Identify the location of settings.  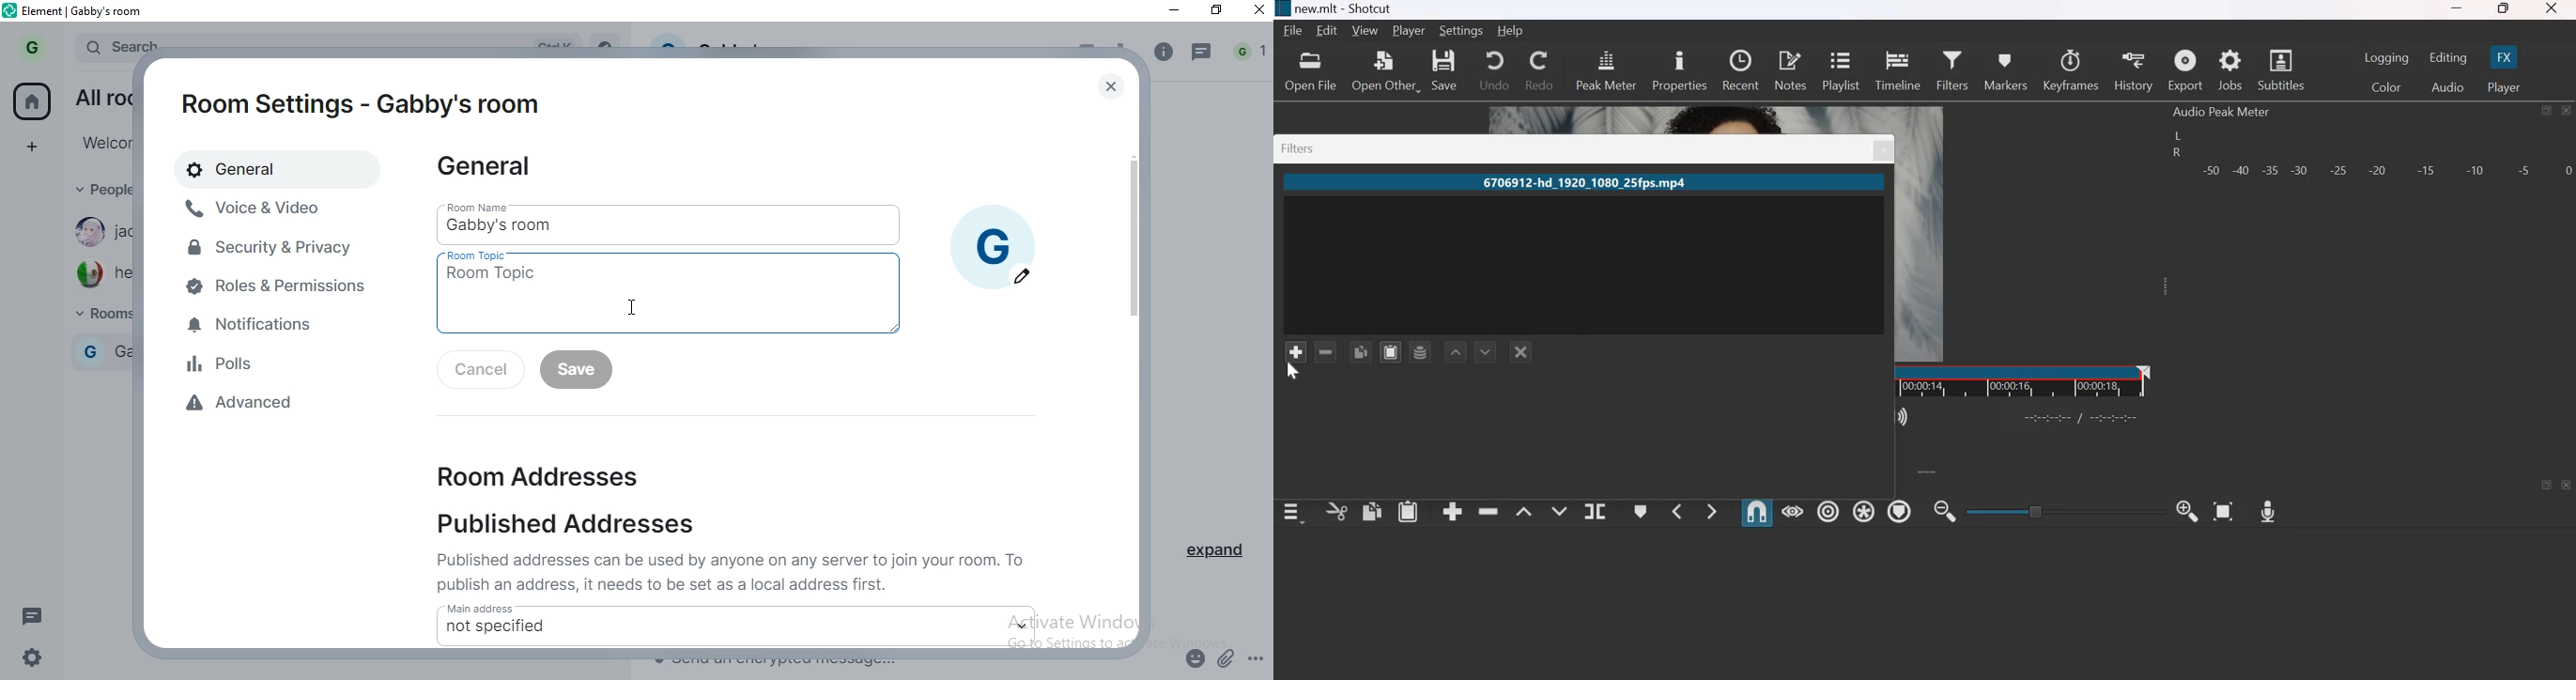
(39, 656).